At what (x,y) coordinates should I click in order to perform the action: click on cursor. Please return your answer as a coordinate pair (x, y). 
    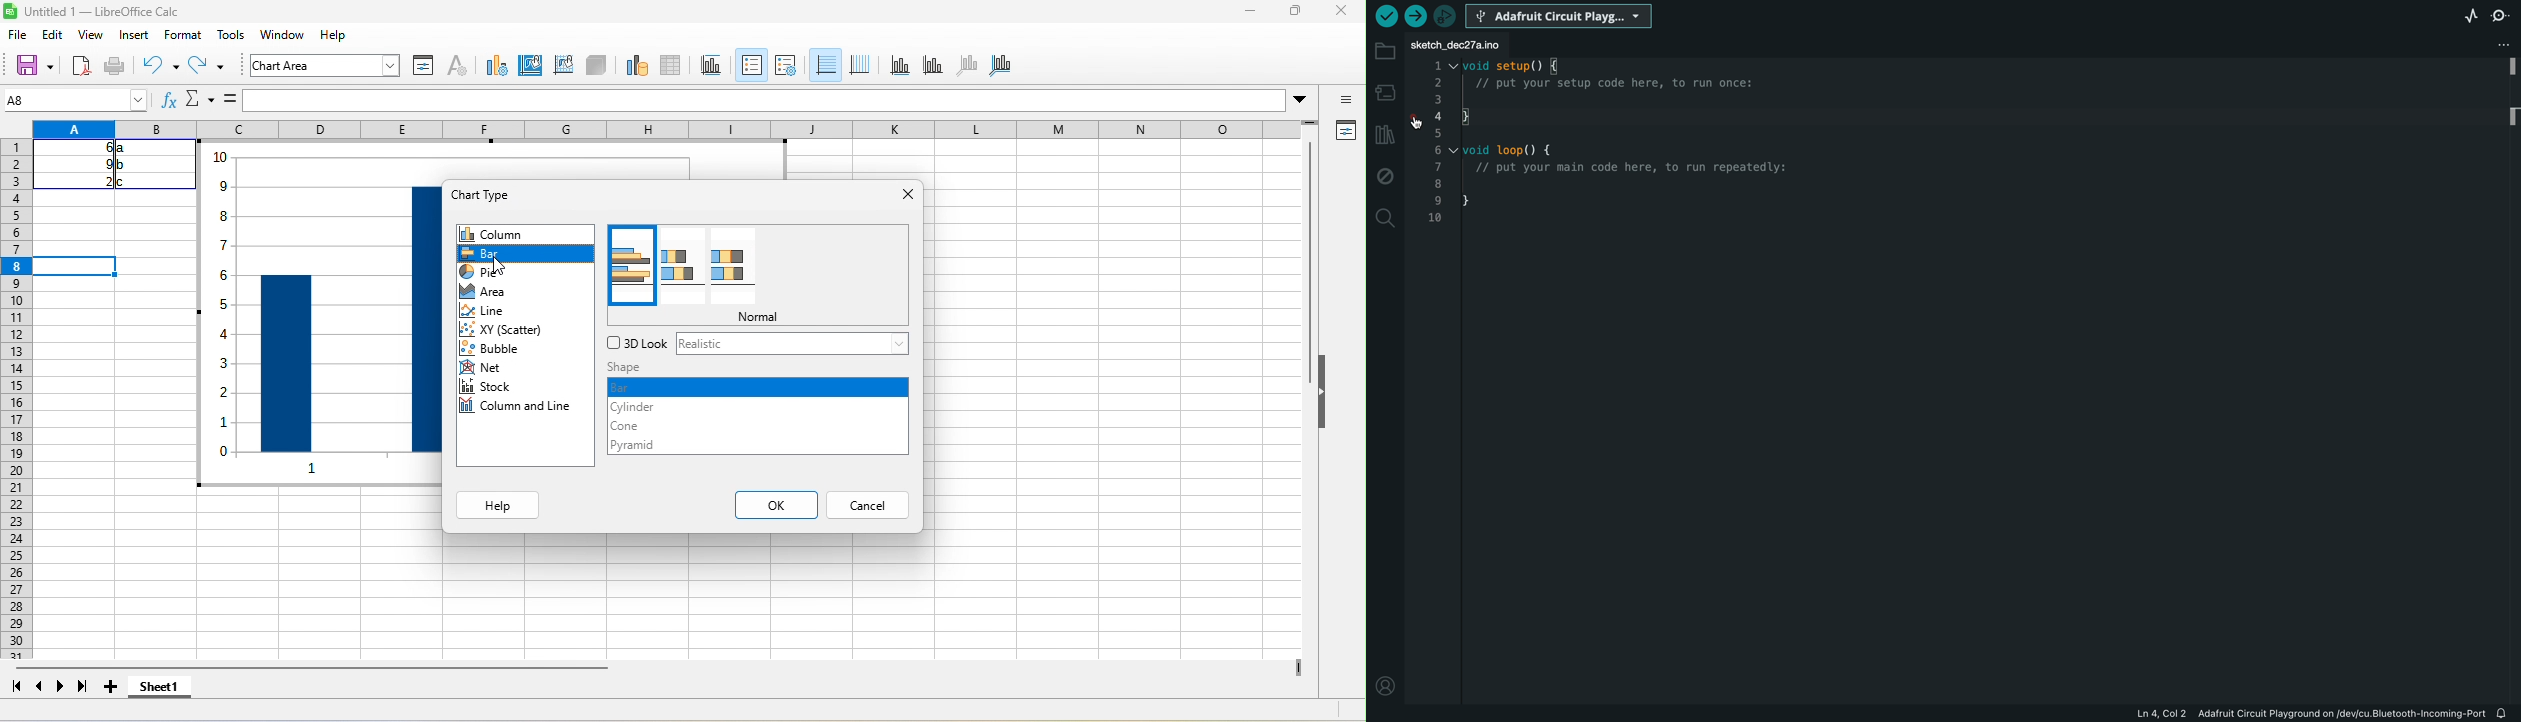
    Looking at the image, I should click on (1419, 121).